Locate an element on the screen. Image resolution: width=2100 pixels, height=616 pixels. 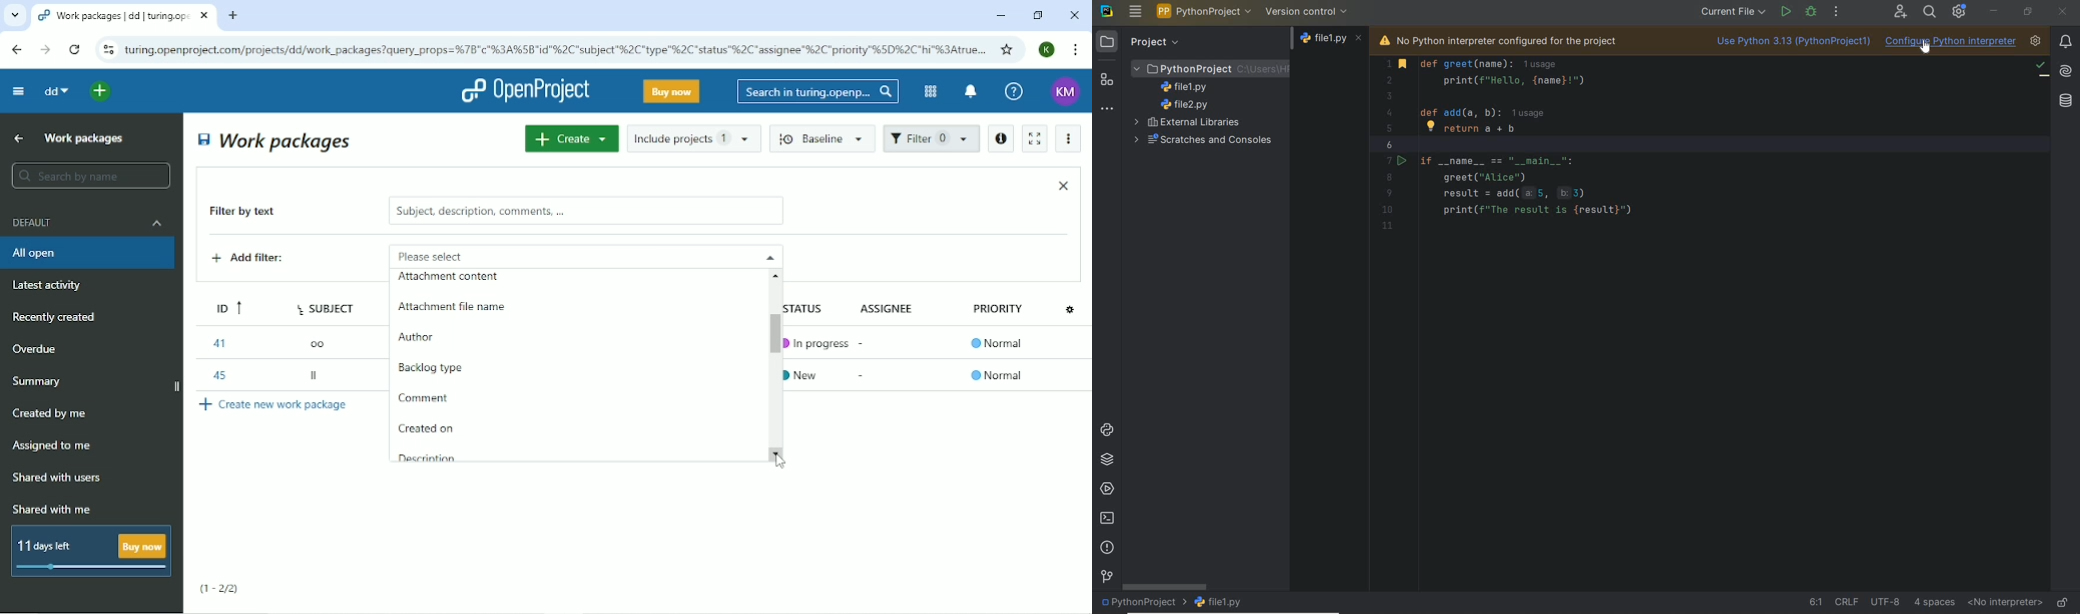
Help is located at coordinates (1014, 92).